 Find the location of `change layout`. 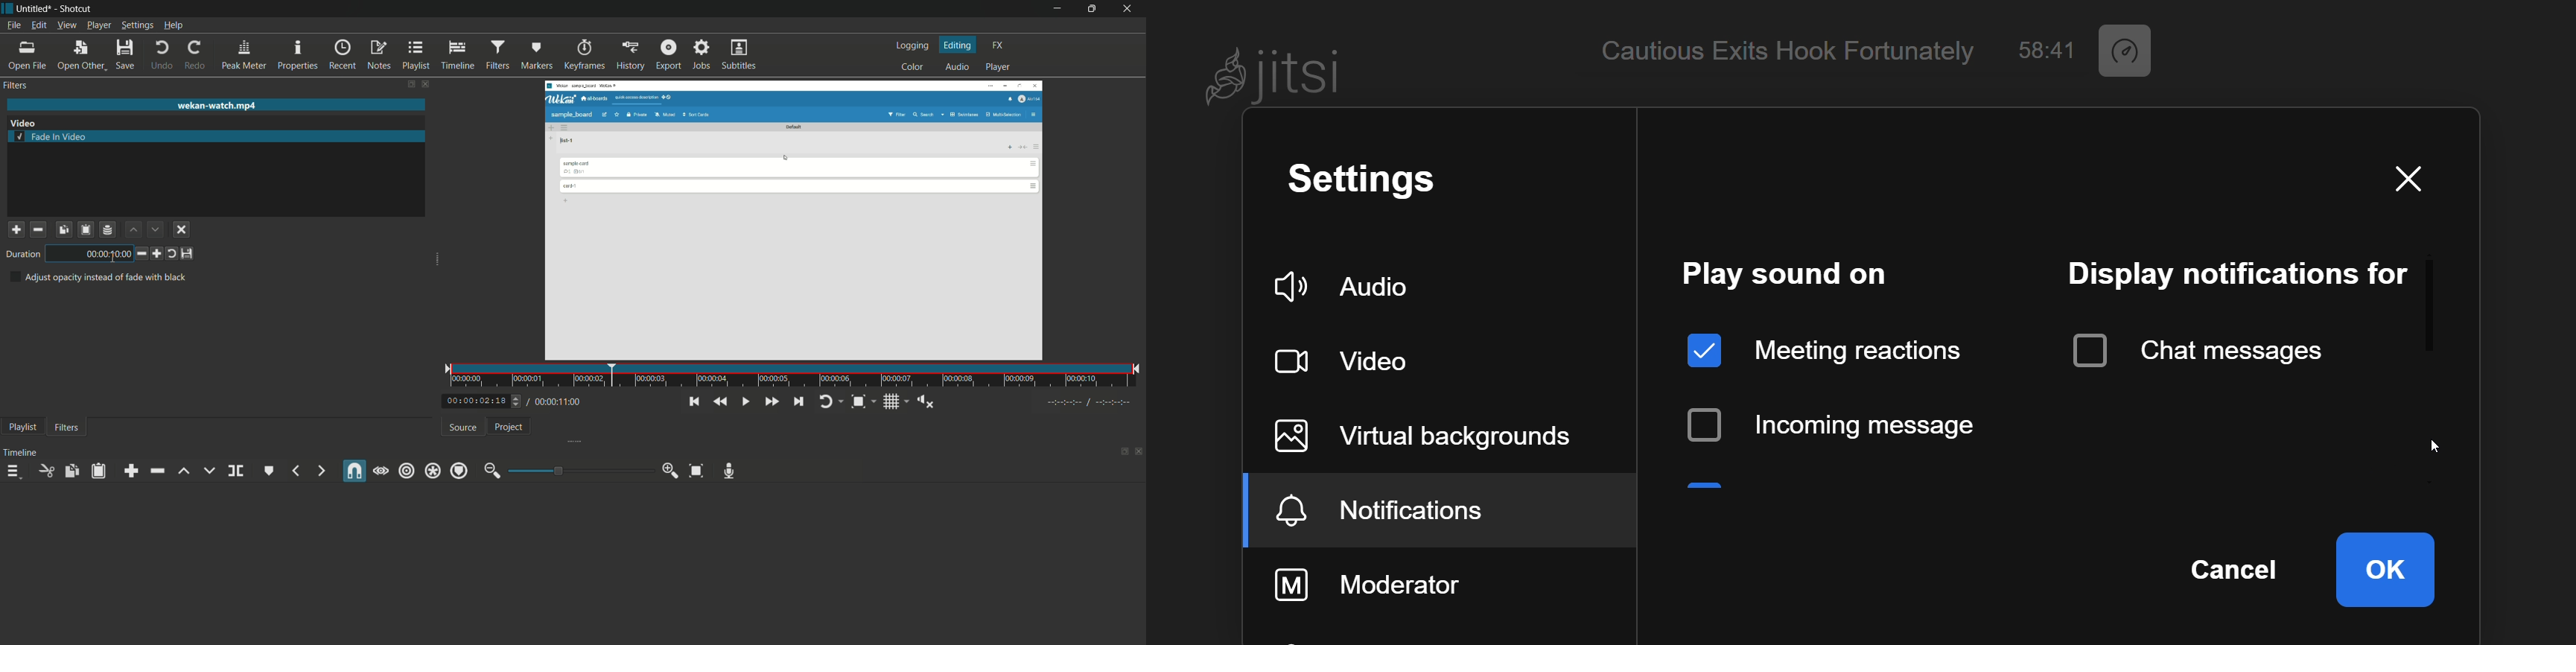

change layout is located at coordinates (409, 84).